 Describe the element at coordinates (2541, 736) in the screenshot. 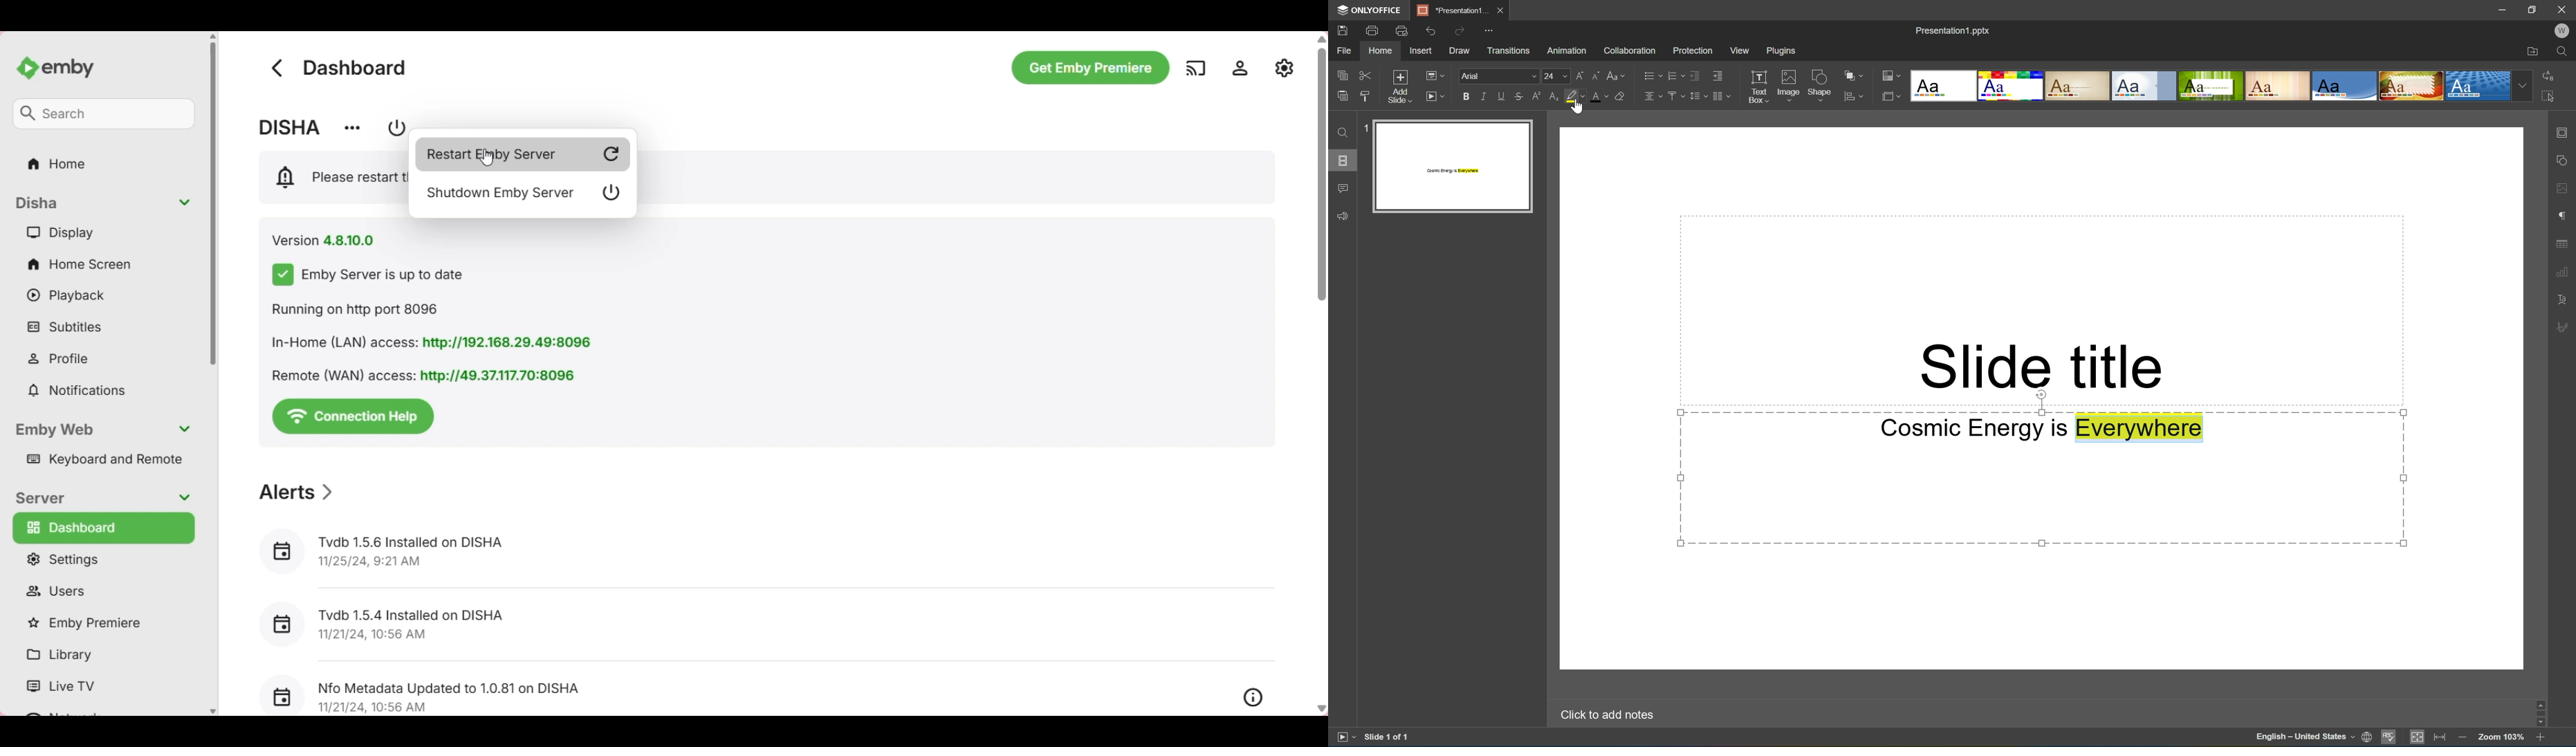

I see `Zoom in` at that location.